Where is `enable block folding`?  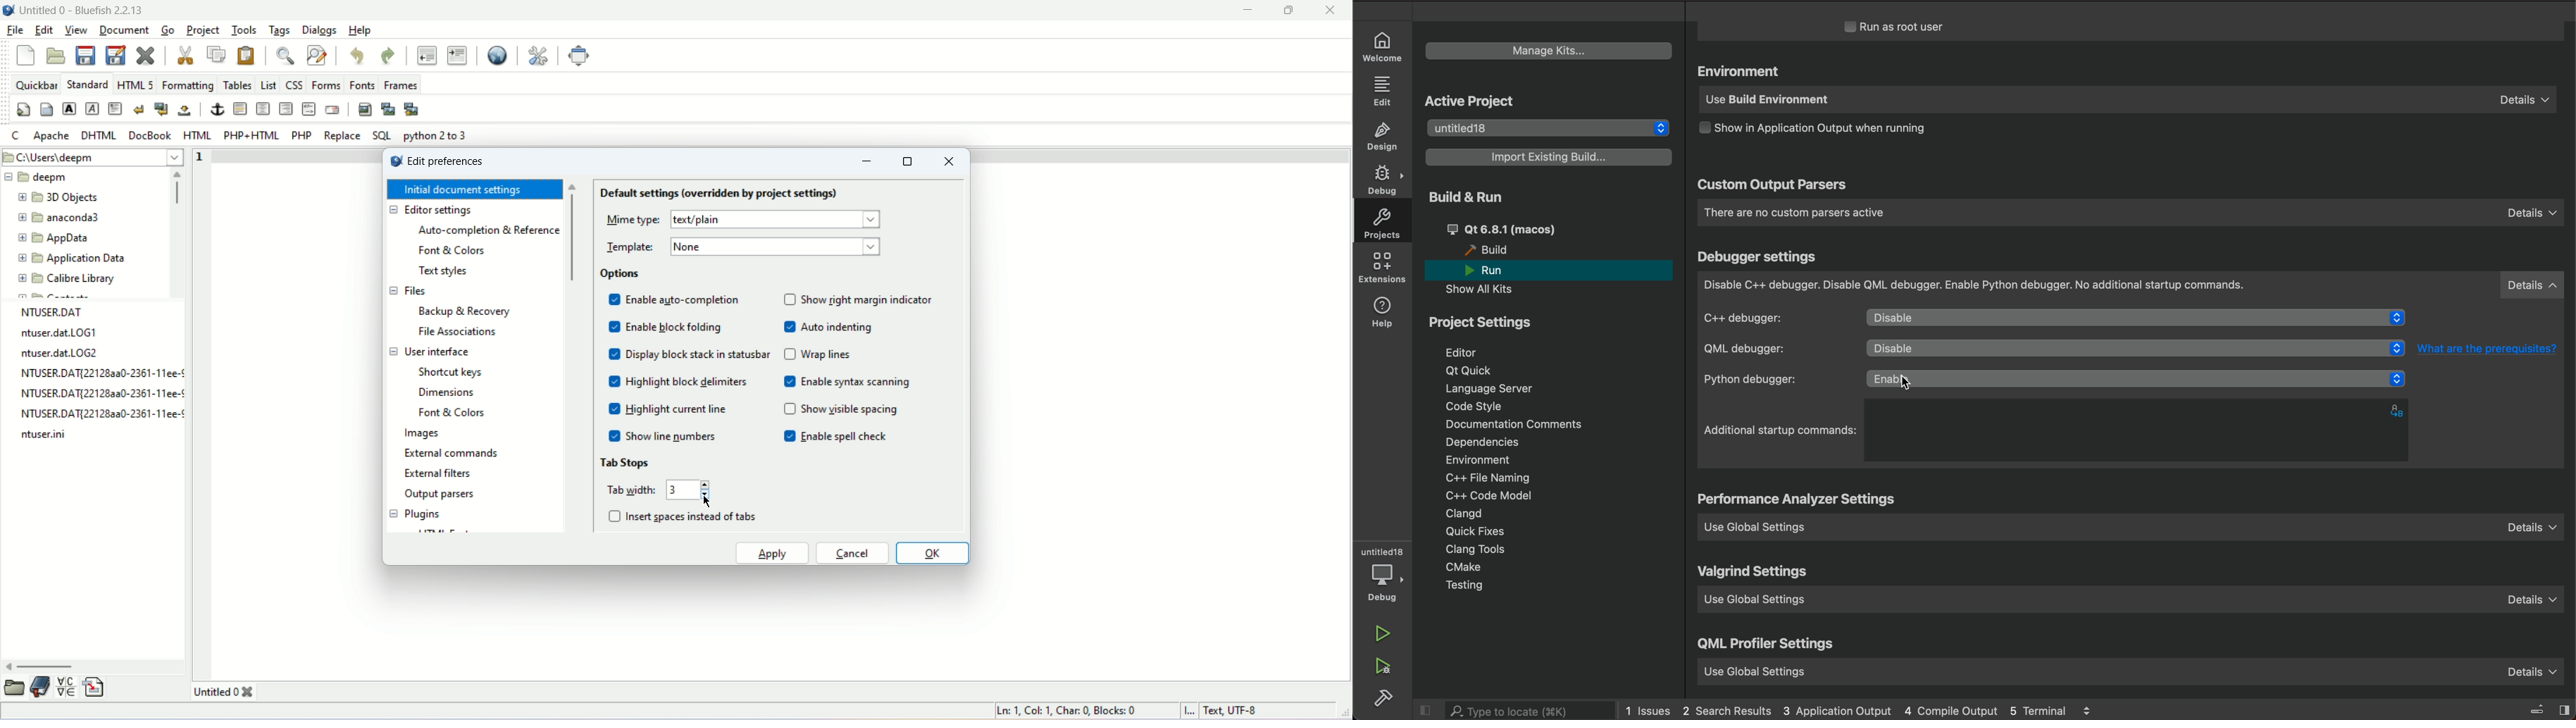
enable block folding is located at coordinates (678, 328).